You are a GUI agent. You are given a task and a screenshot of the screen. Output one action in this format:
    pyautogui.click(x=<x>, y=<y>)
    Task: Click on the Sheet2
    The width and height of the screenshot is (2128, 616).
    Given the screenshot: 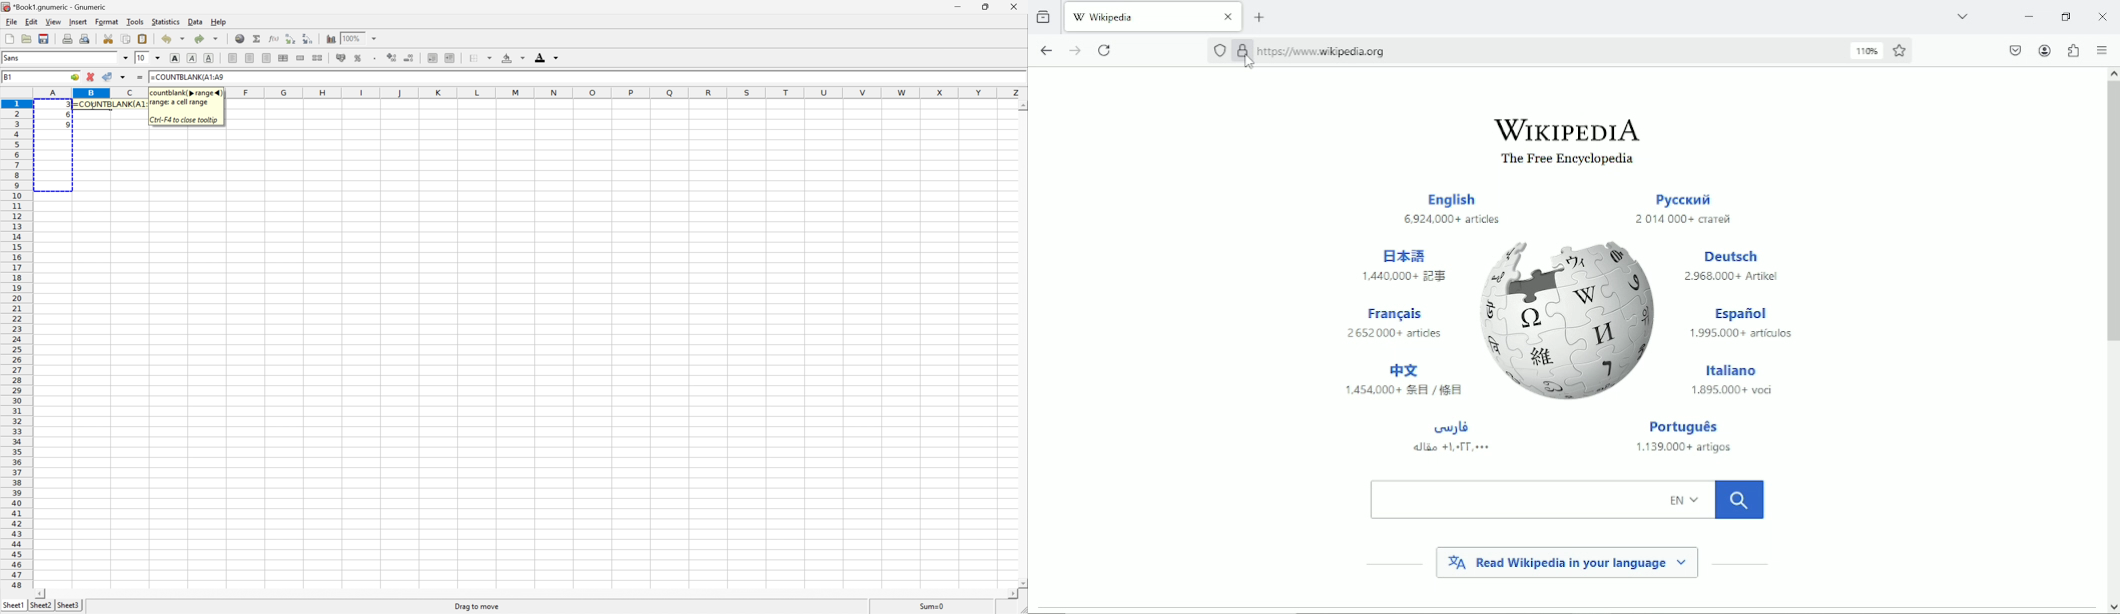 What is the action you would take?
    pyautogui.click(x=41, y=605)
    